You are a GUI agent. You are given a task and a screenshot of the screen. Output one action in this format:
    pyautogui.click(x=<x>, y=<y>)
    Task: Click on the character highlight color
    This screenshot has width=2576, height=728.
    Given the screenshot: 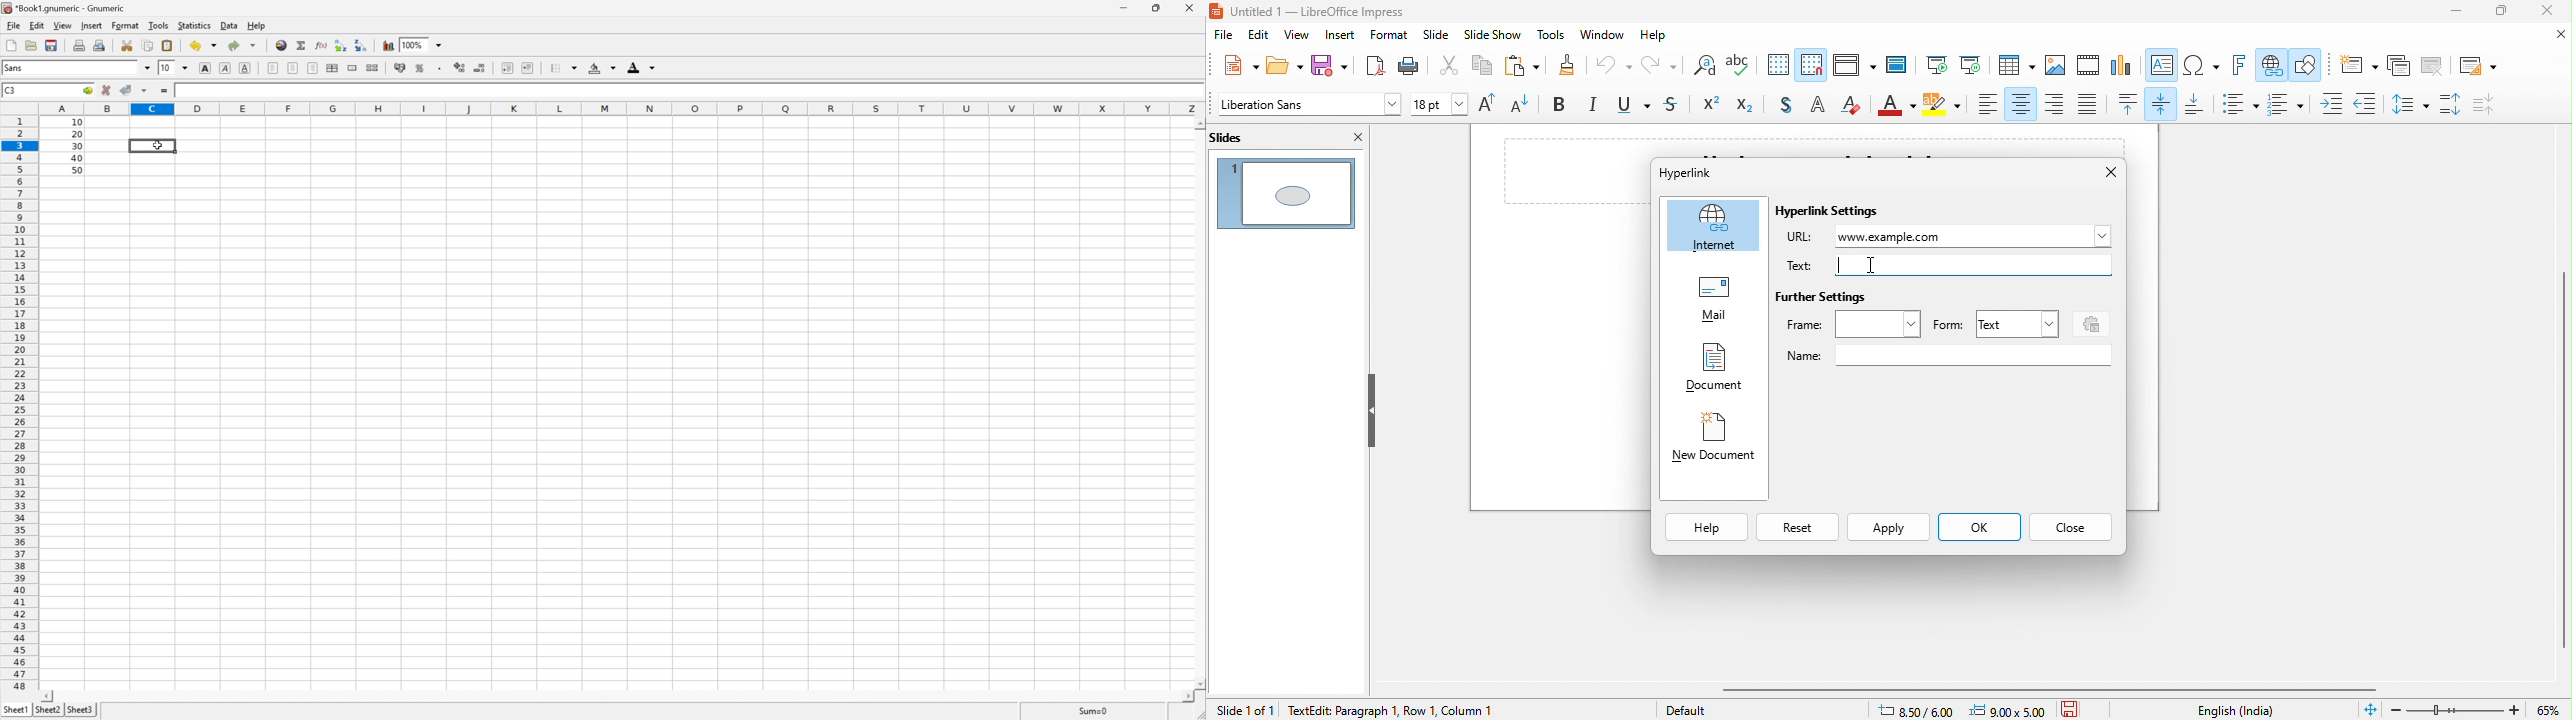 What is the action you would take?
    pyautogui.click(x=1944, y=107)
    